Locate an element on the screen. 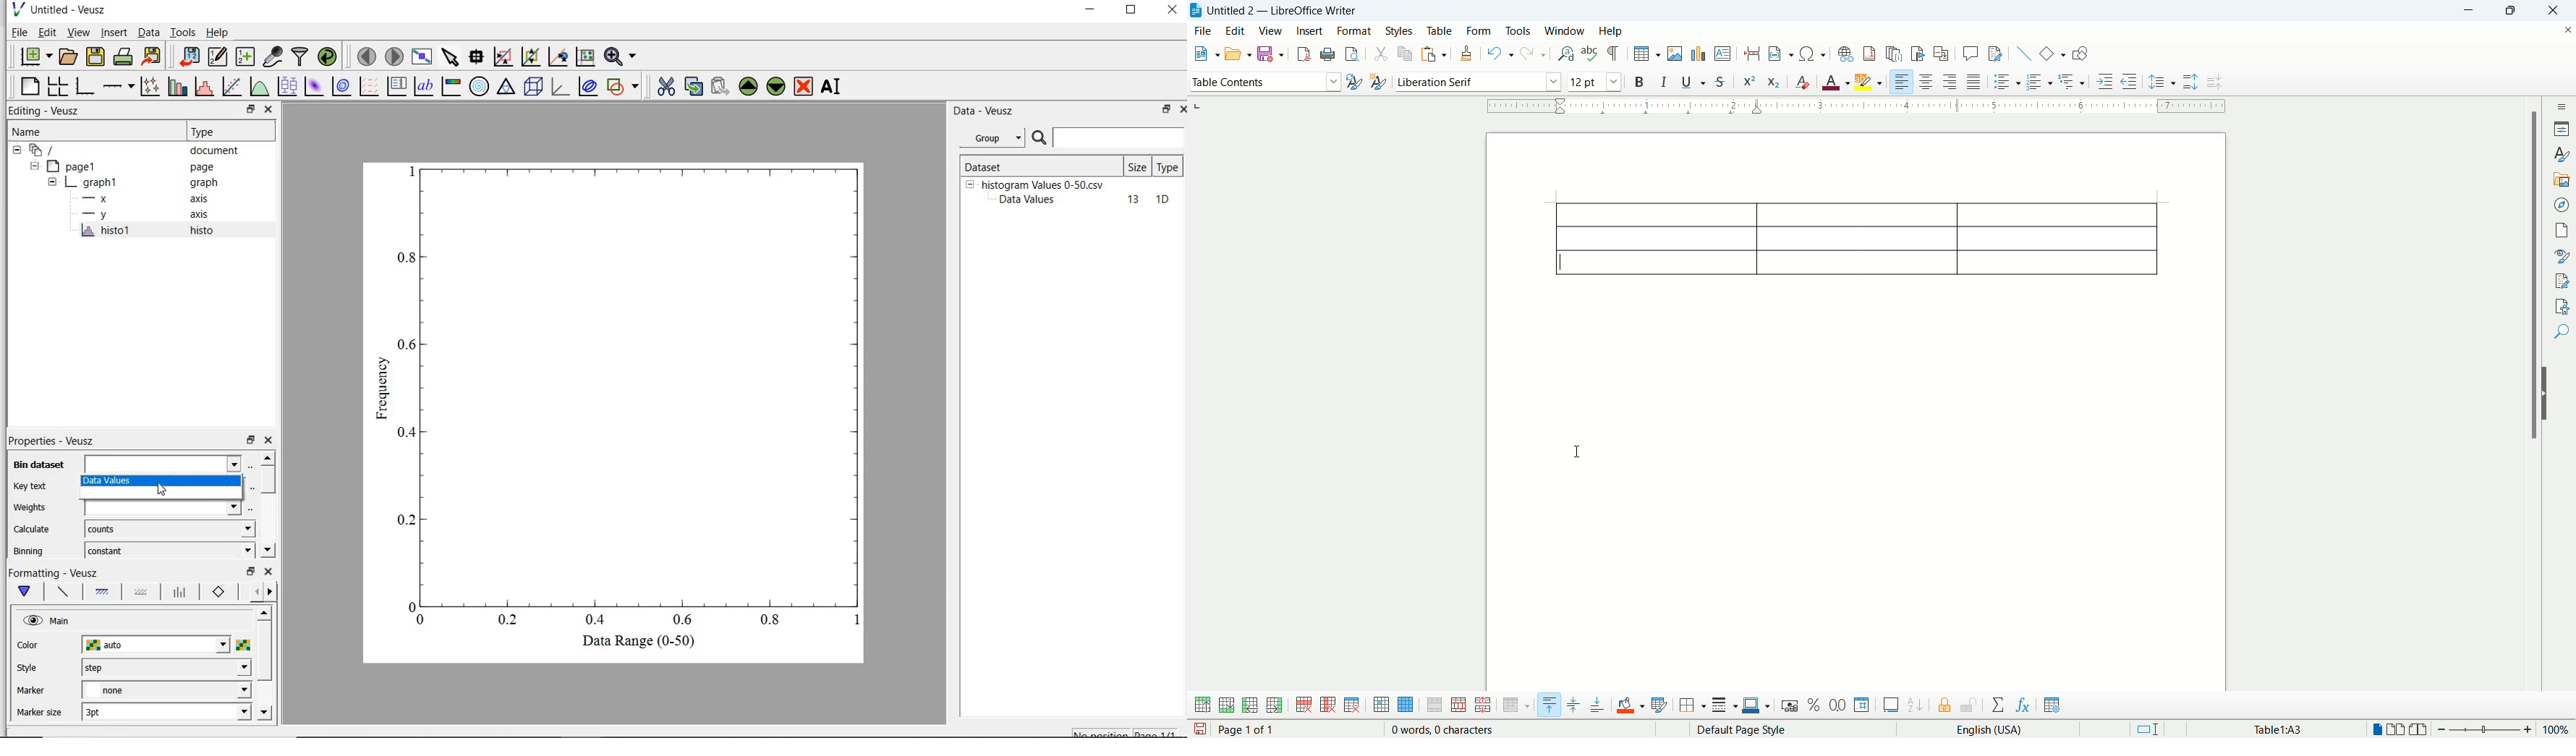  fill under is located at coordinates (102, 592).